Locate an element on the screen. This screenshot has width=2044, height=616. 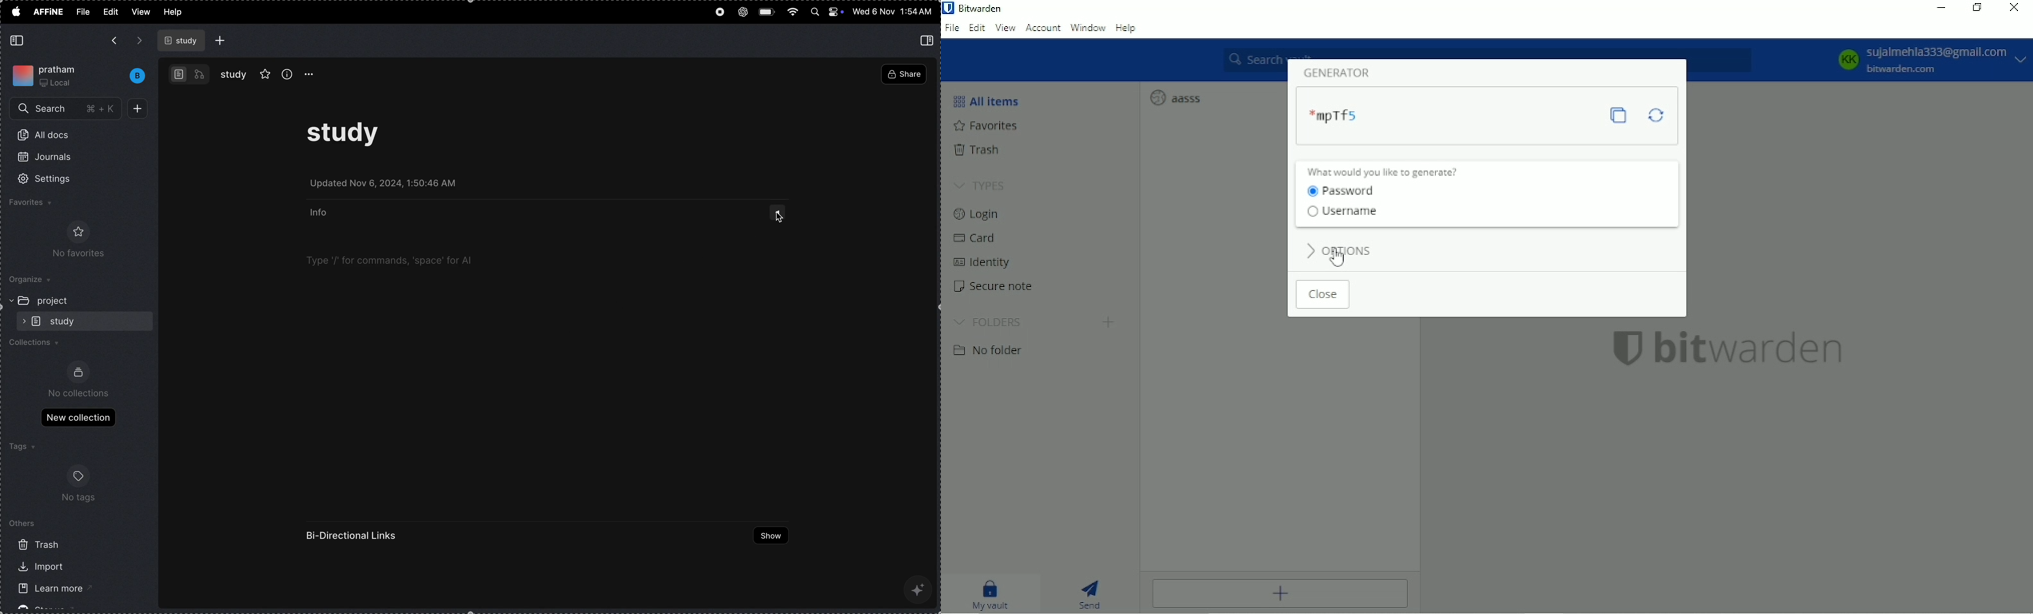
chat gpt is located at coordinates (743, 10).